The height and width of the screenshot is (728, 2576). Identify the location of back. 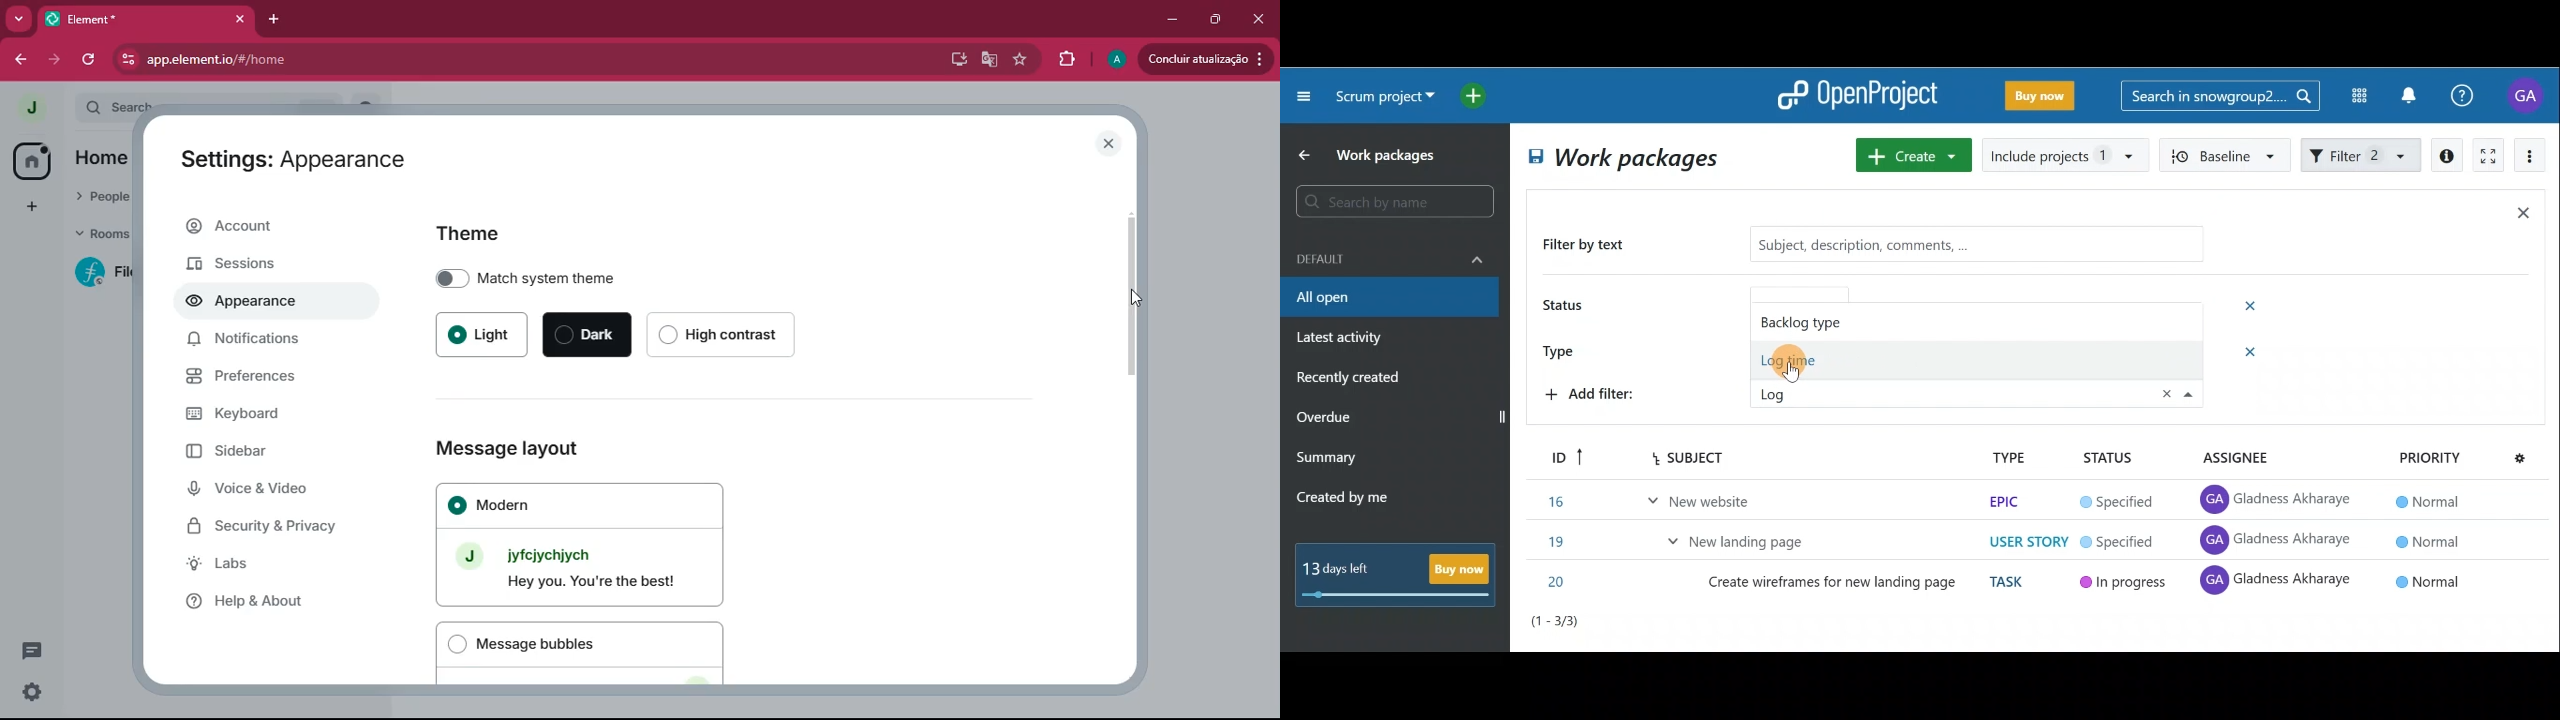
(22, 61).